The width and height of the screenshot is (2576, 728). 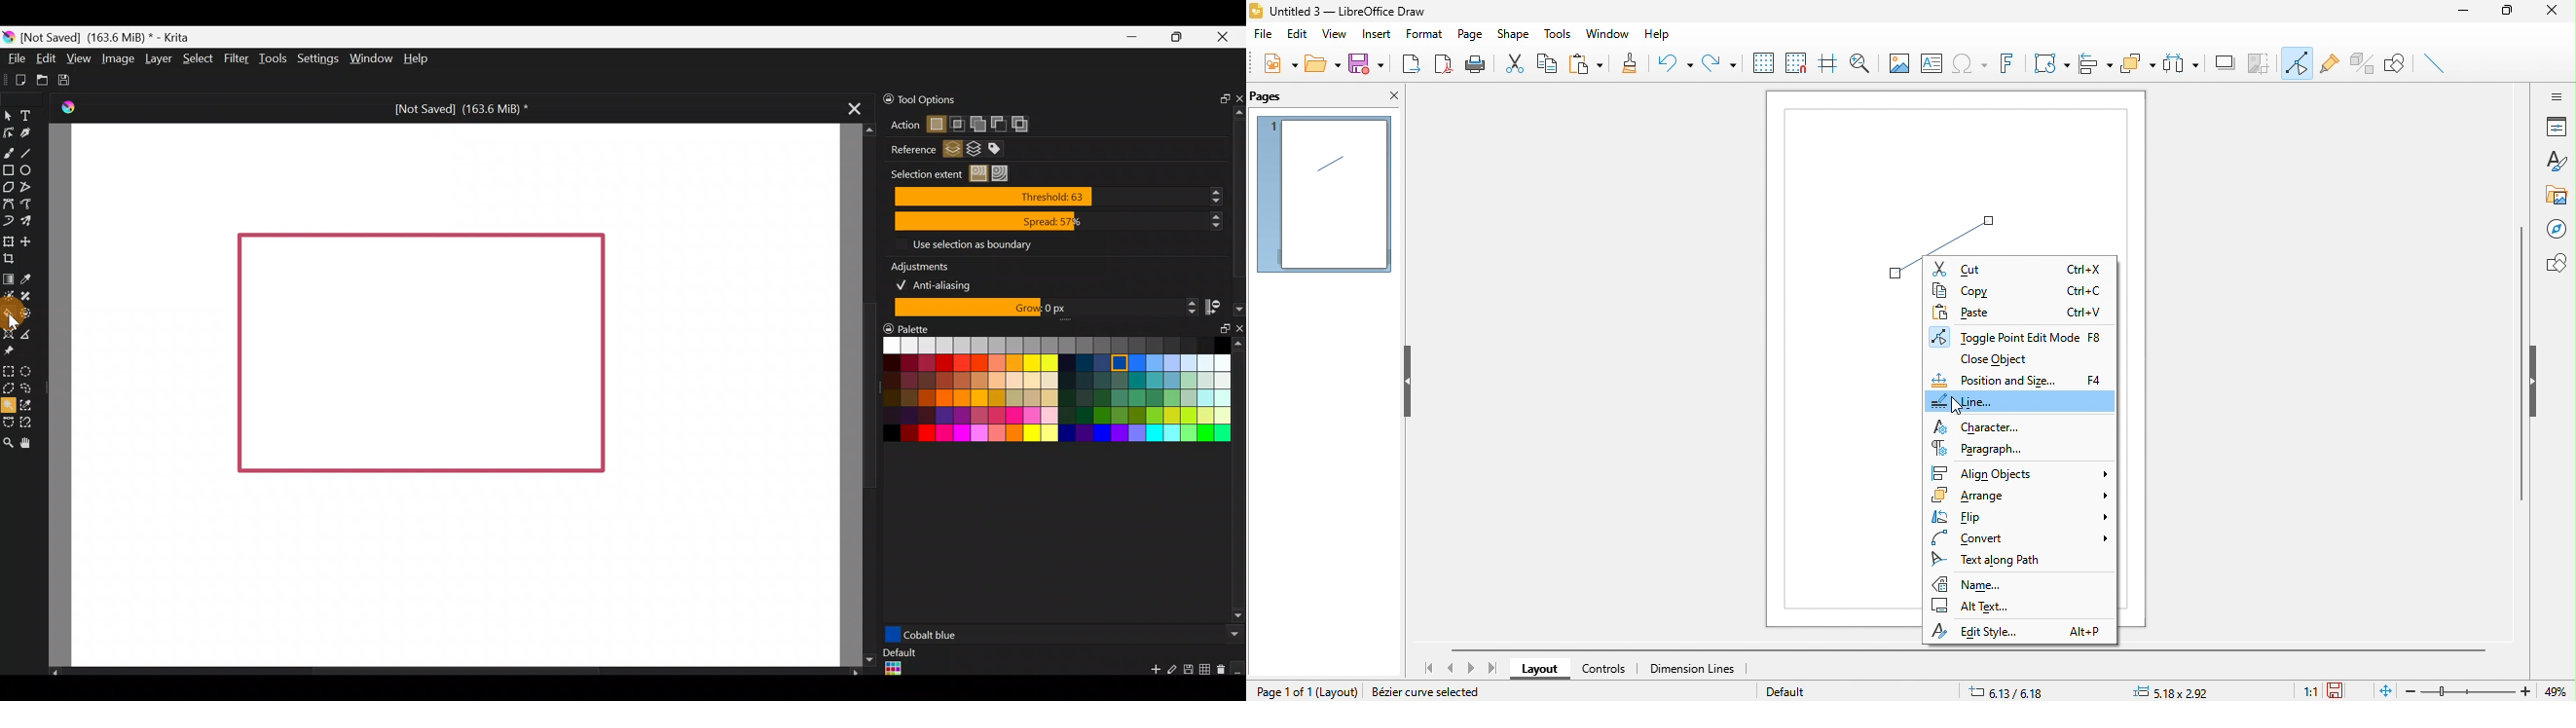 What do you see at coordinates (8, 187) in the screenshot?
I see `Polygon tool` at bounding box center [8, 187].